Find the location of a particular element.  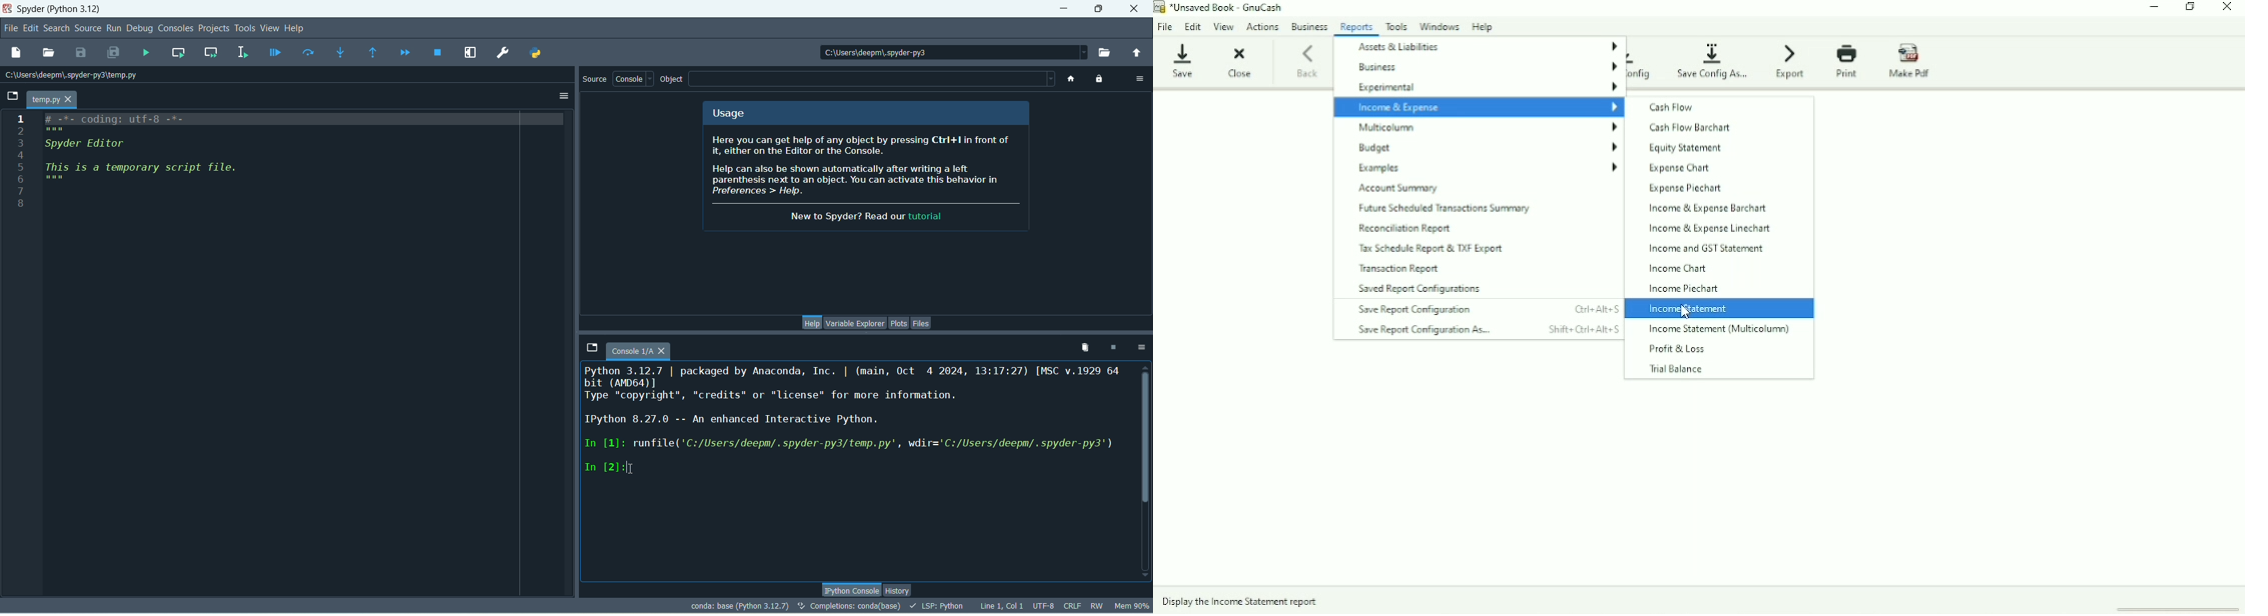

close is located at coordinates (1134, 8).